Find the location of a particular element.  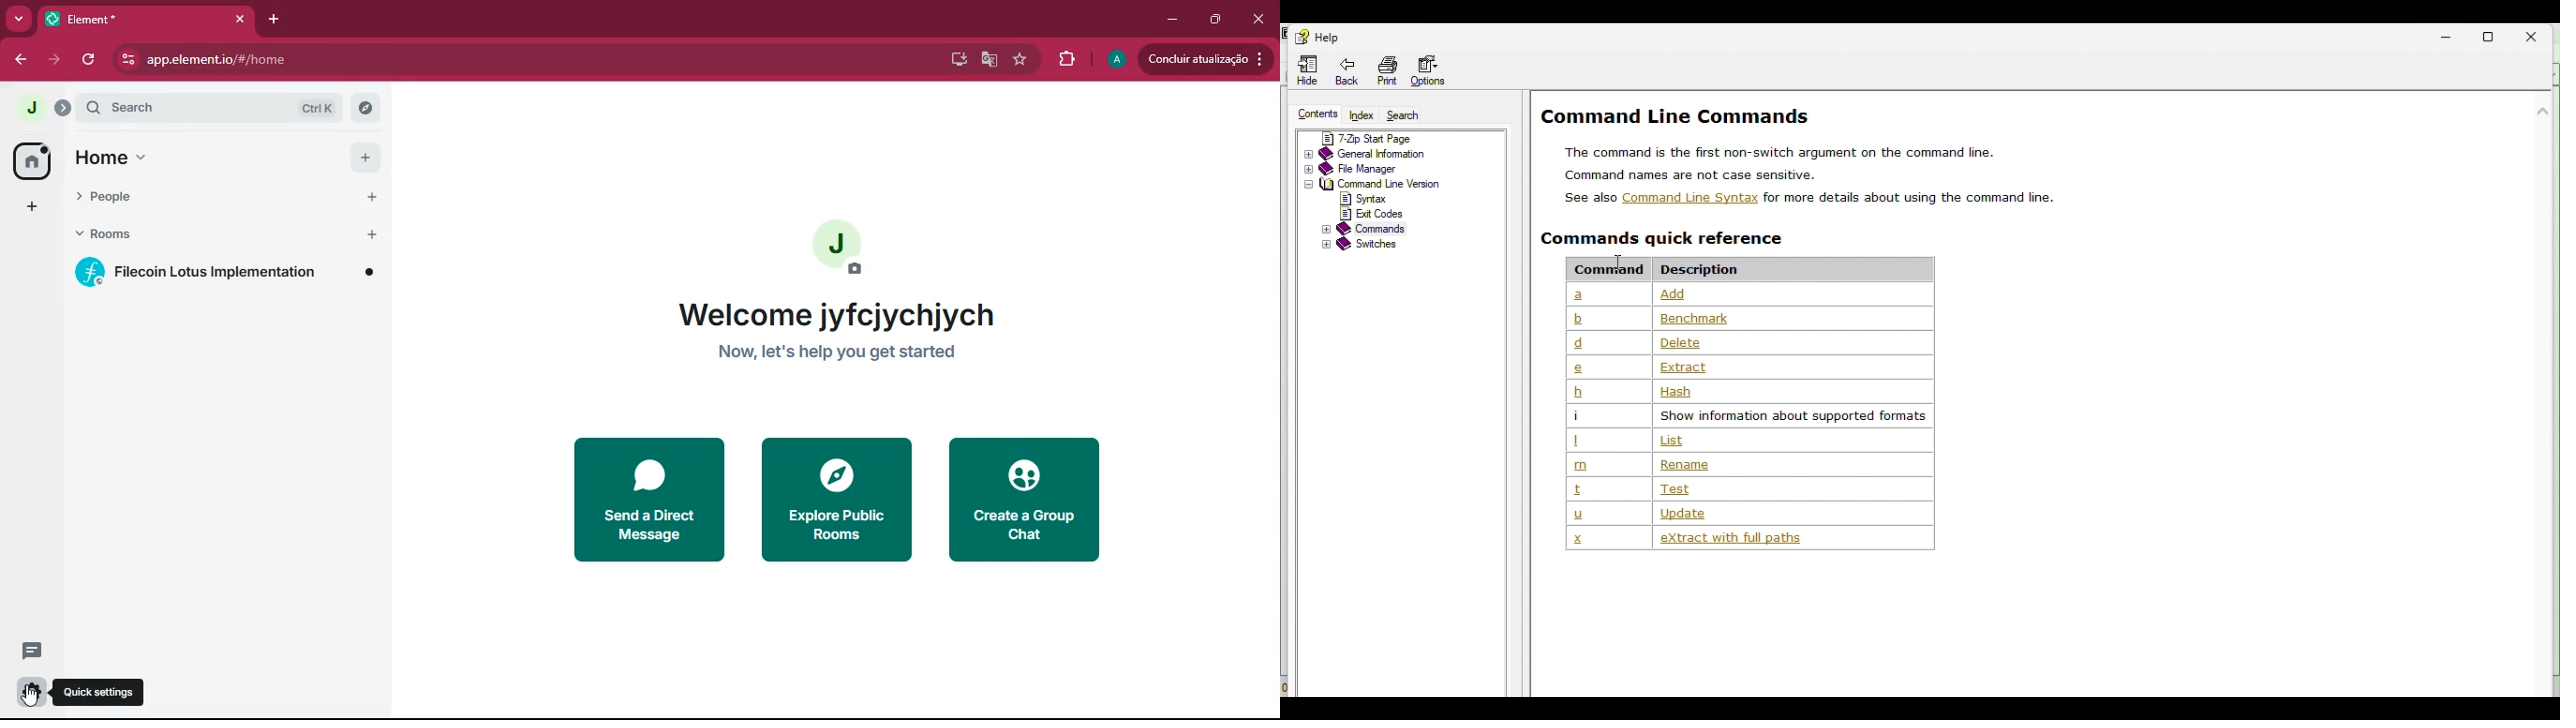

back is located at coordinates (18, 60).